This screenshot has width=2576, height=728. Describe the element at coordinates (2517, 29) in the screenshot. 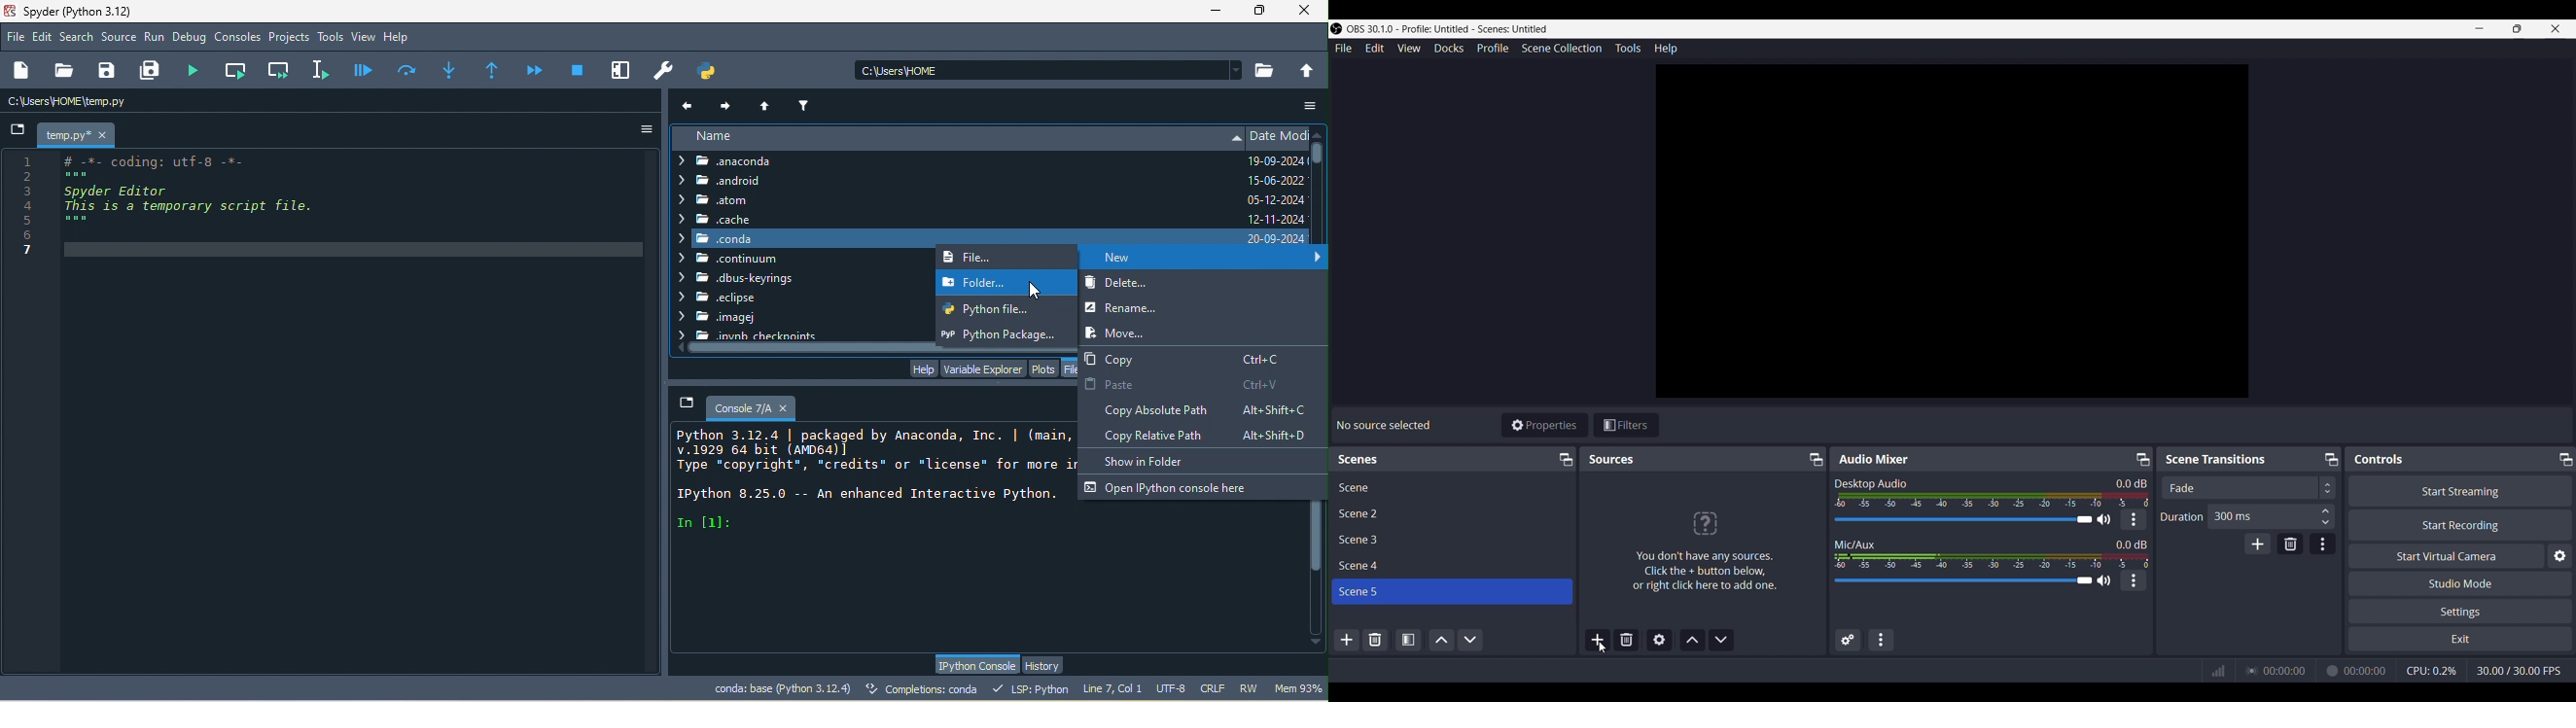

I see `Maximize` at that location.